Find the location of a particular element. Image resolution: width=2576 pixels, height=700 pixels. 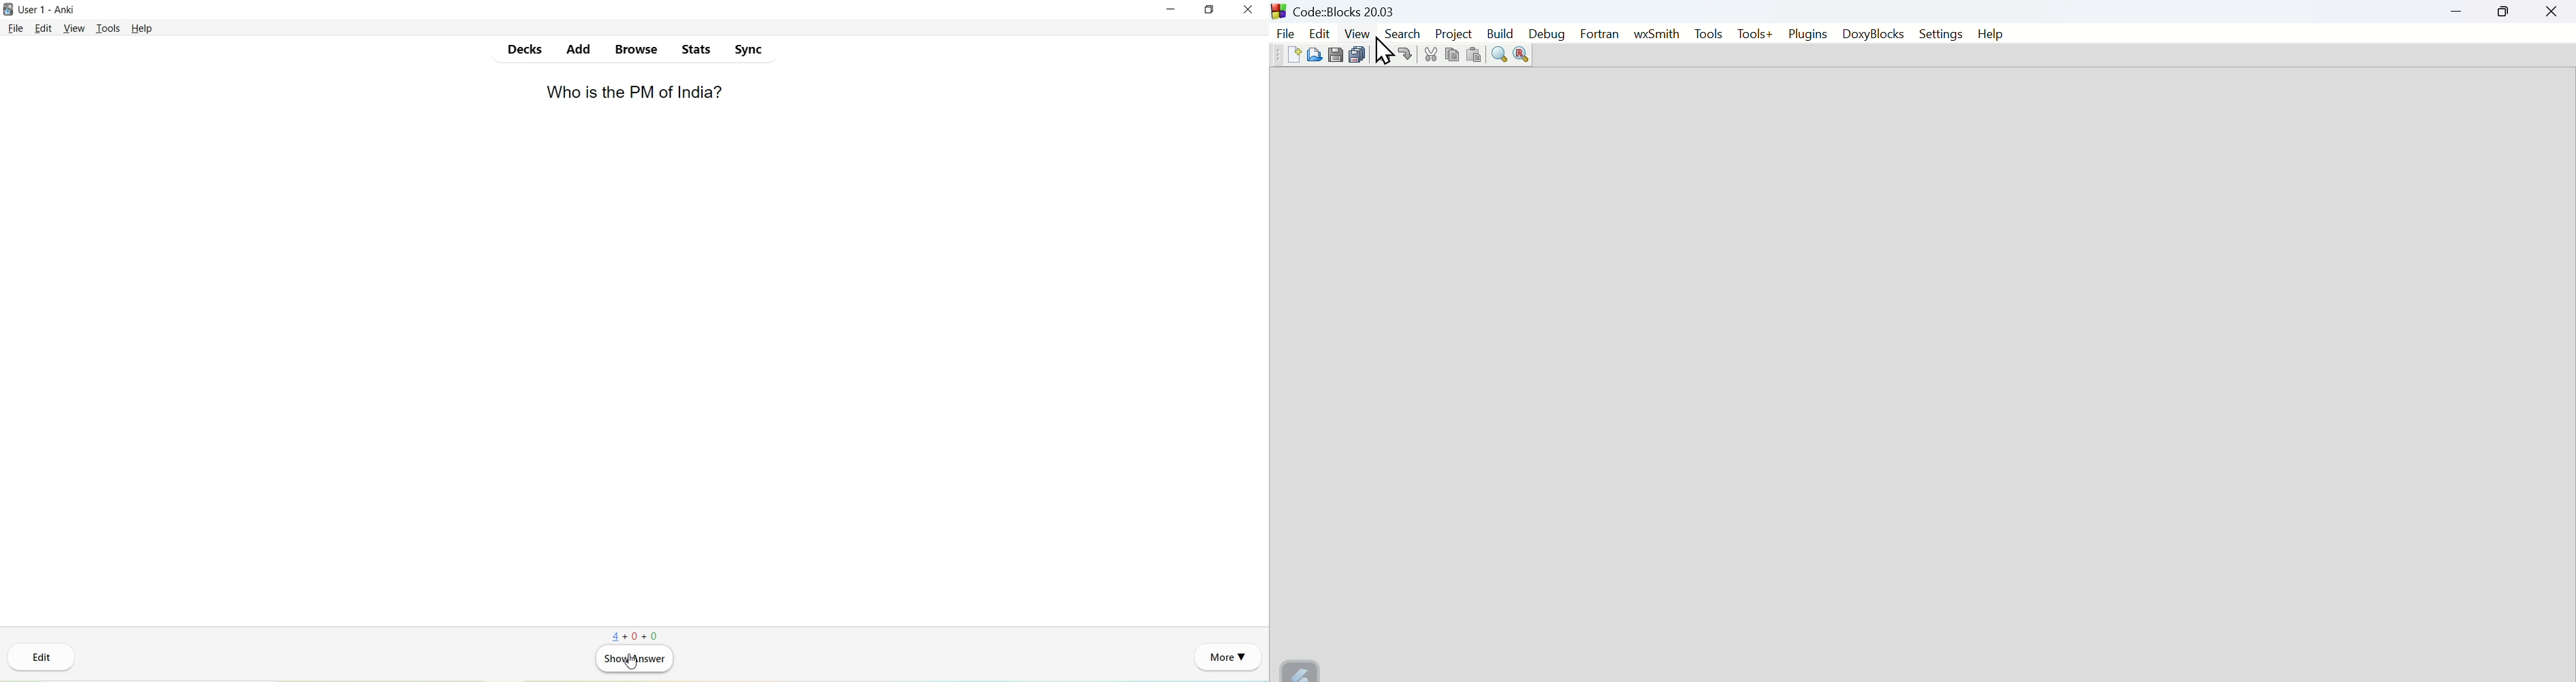

Search is located at coordinates (1404, 33).